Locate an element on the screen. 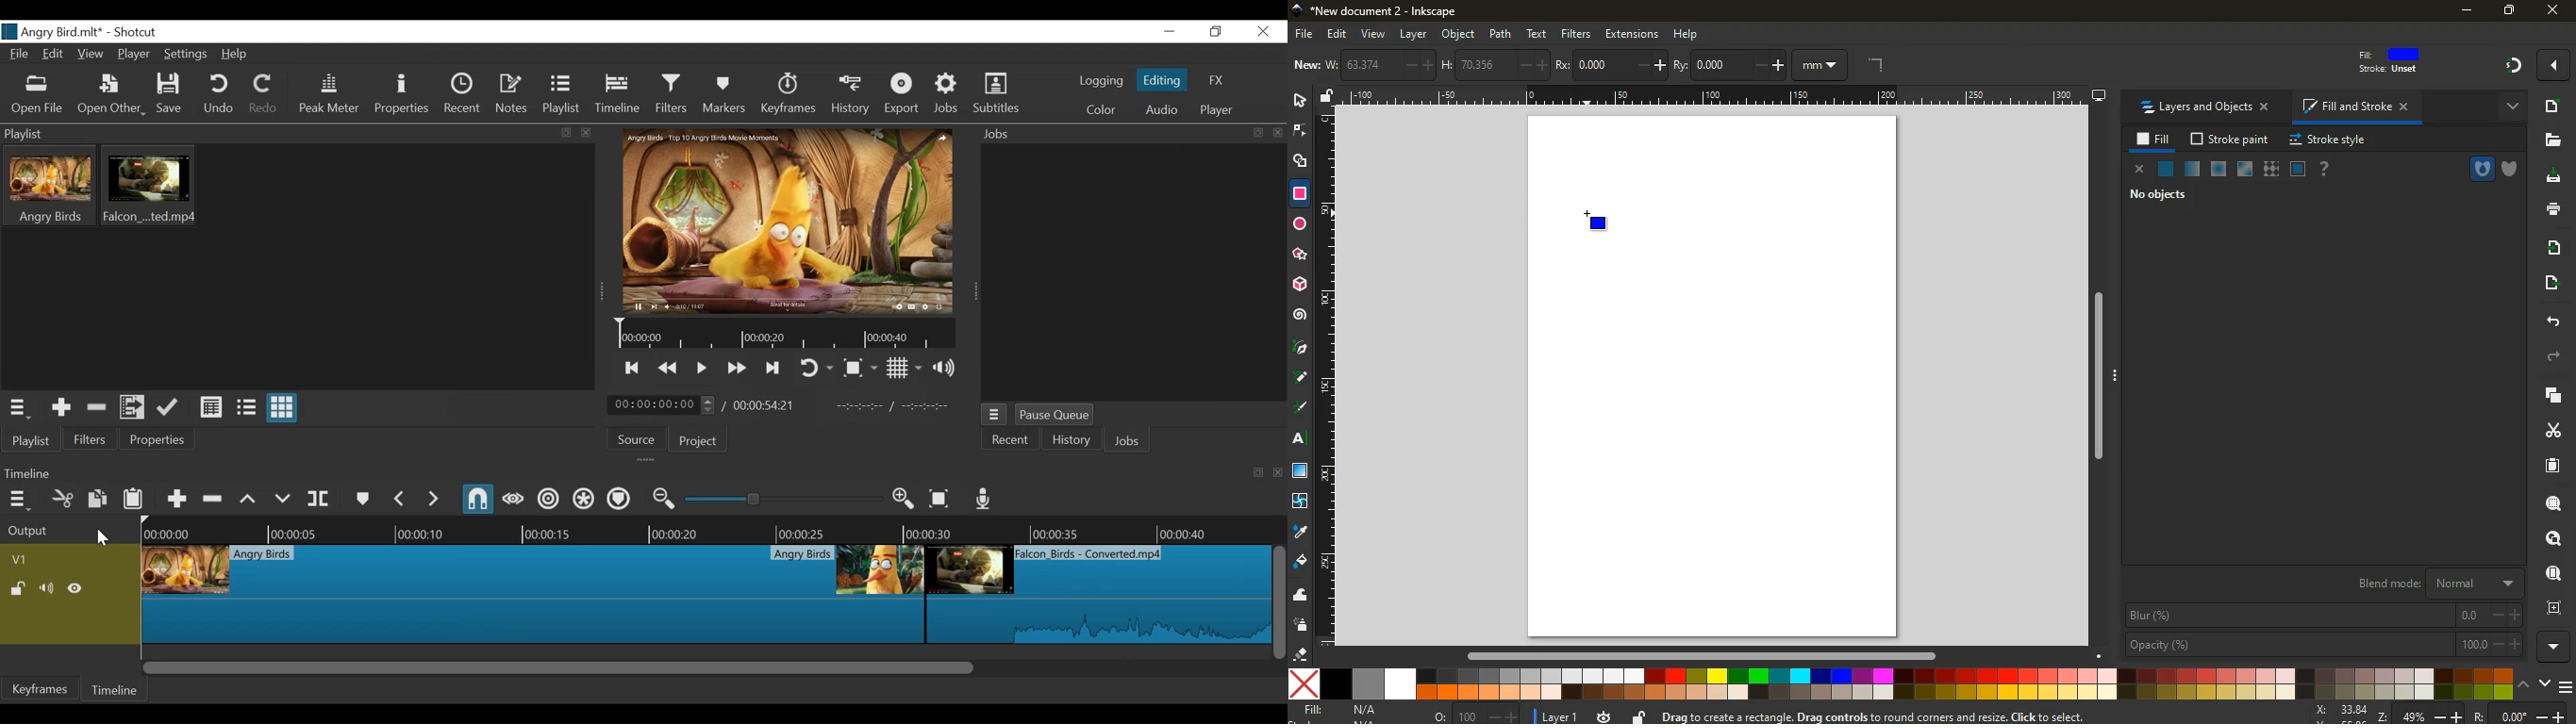 This screenshot has height=728, width=2576. highlight is located at coordinates (1304, 409).